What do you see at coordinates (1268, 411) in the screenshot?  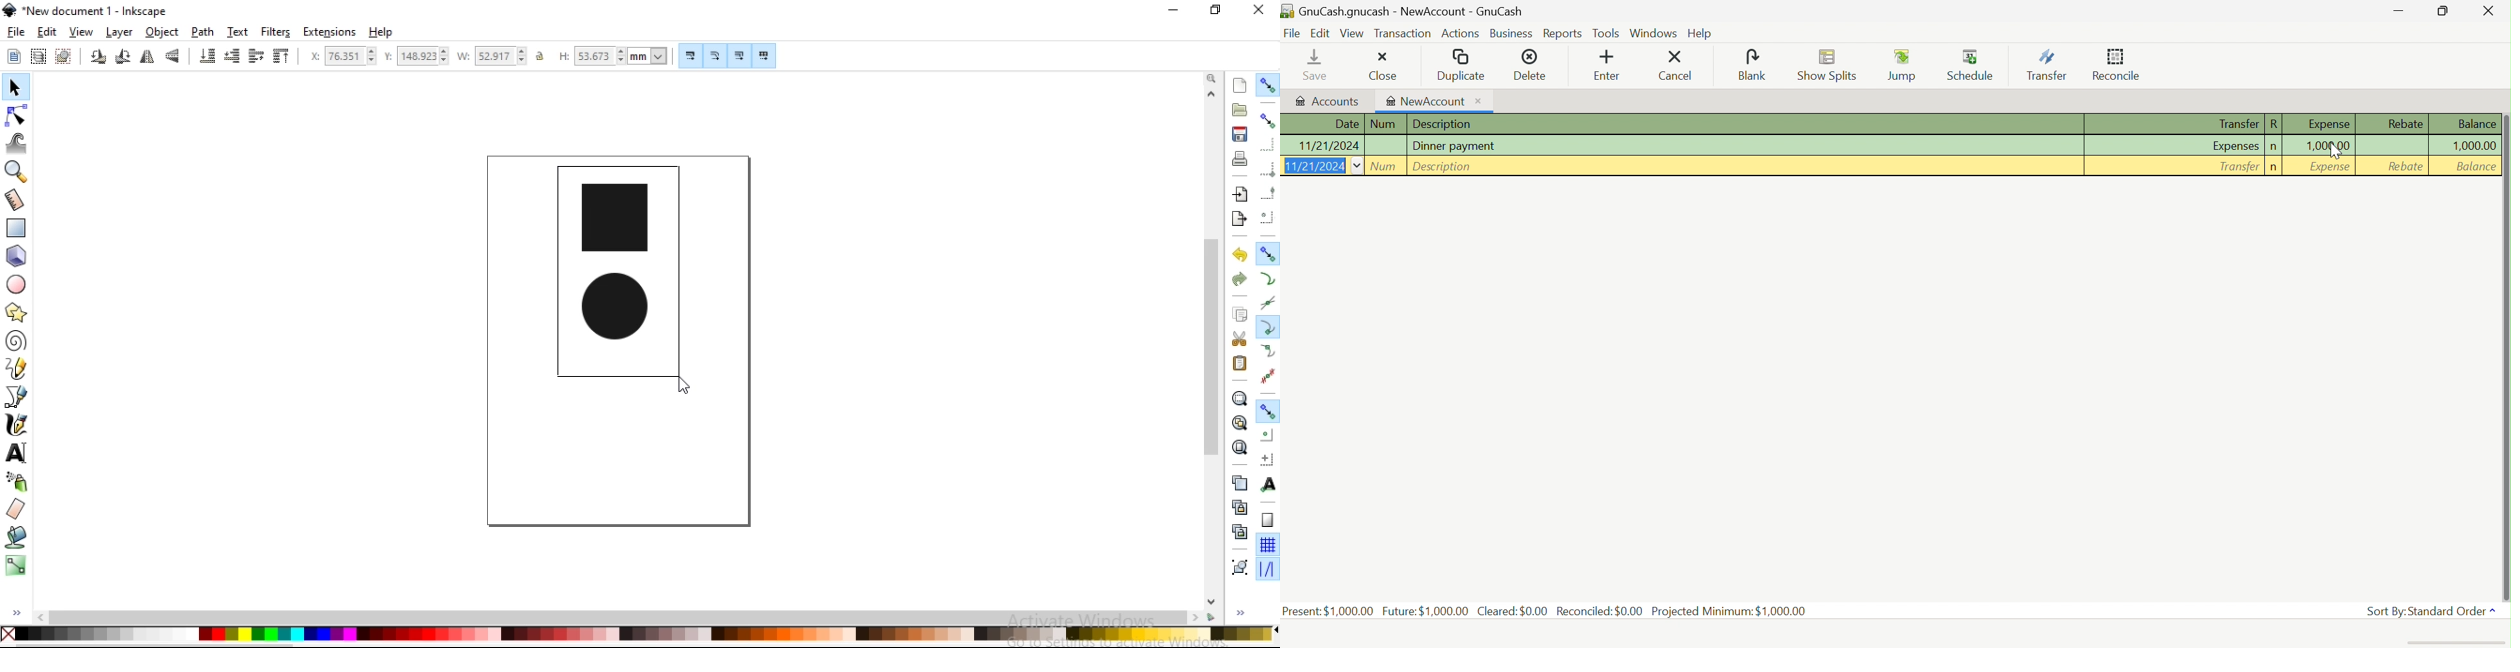 I see `snap other points` at bounding box center [1268, 411].